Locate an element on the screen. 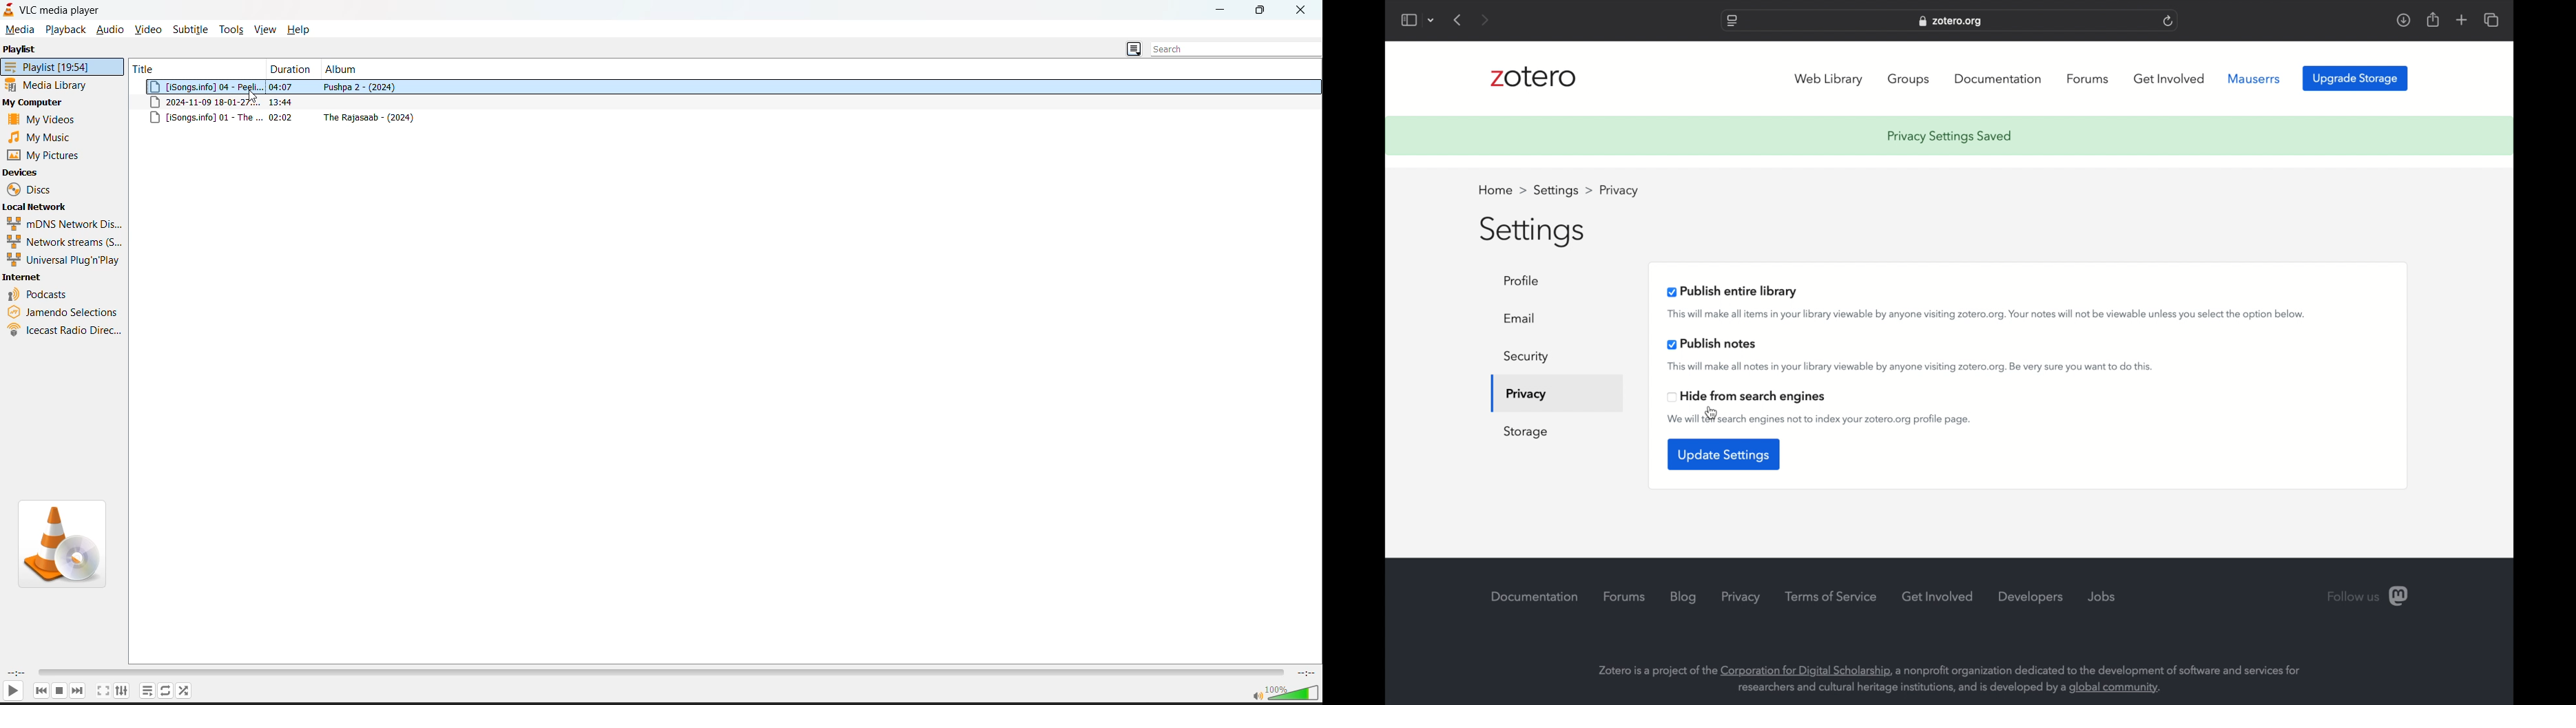  next is located at coordinates (1484, 20).